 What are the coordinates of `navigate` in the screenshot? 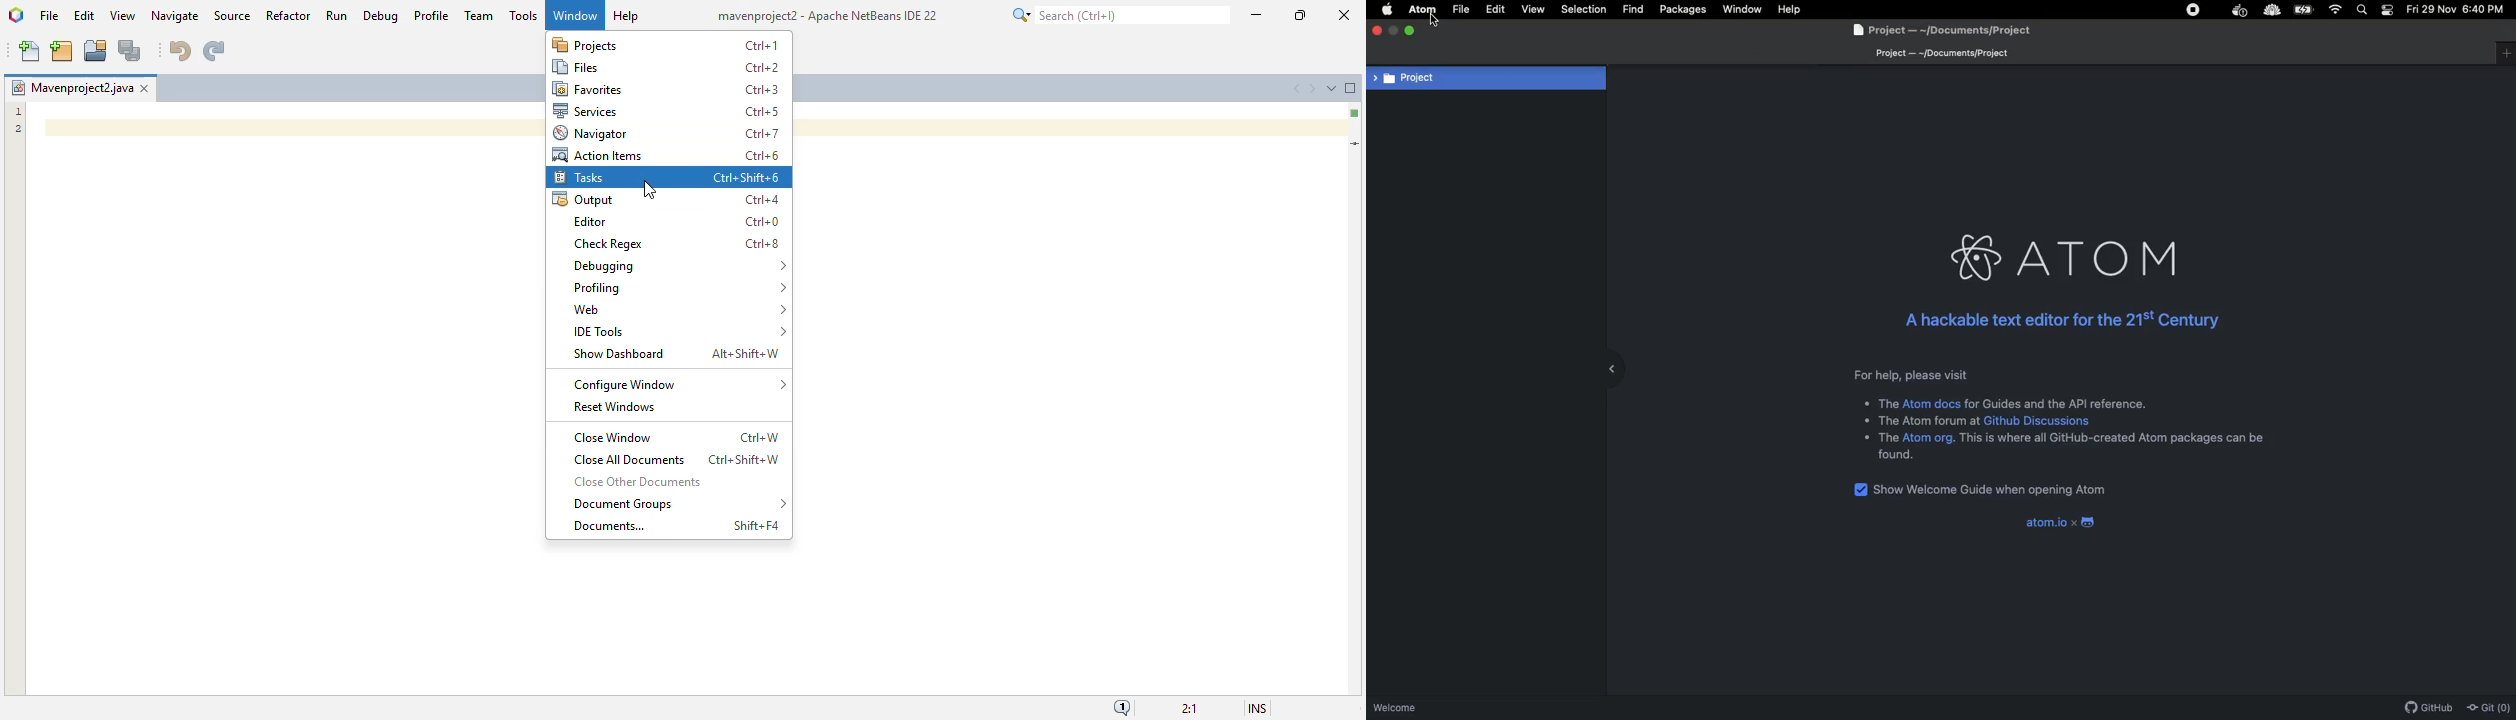 It's located at (175, 16).